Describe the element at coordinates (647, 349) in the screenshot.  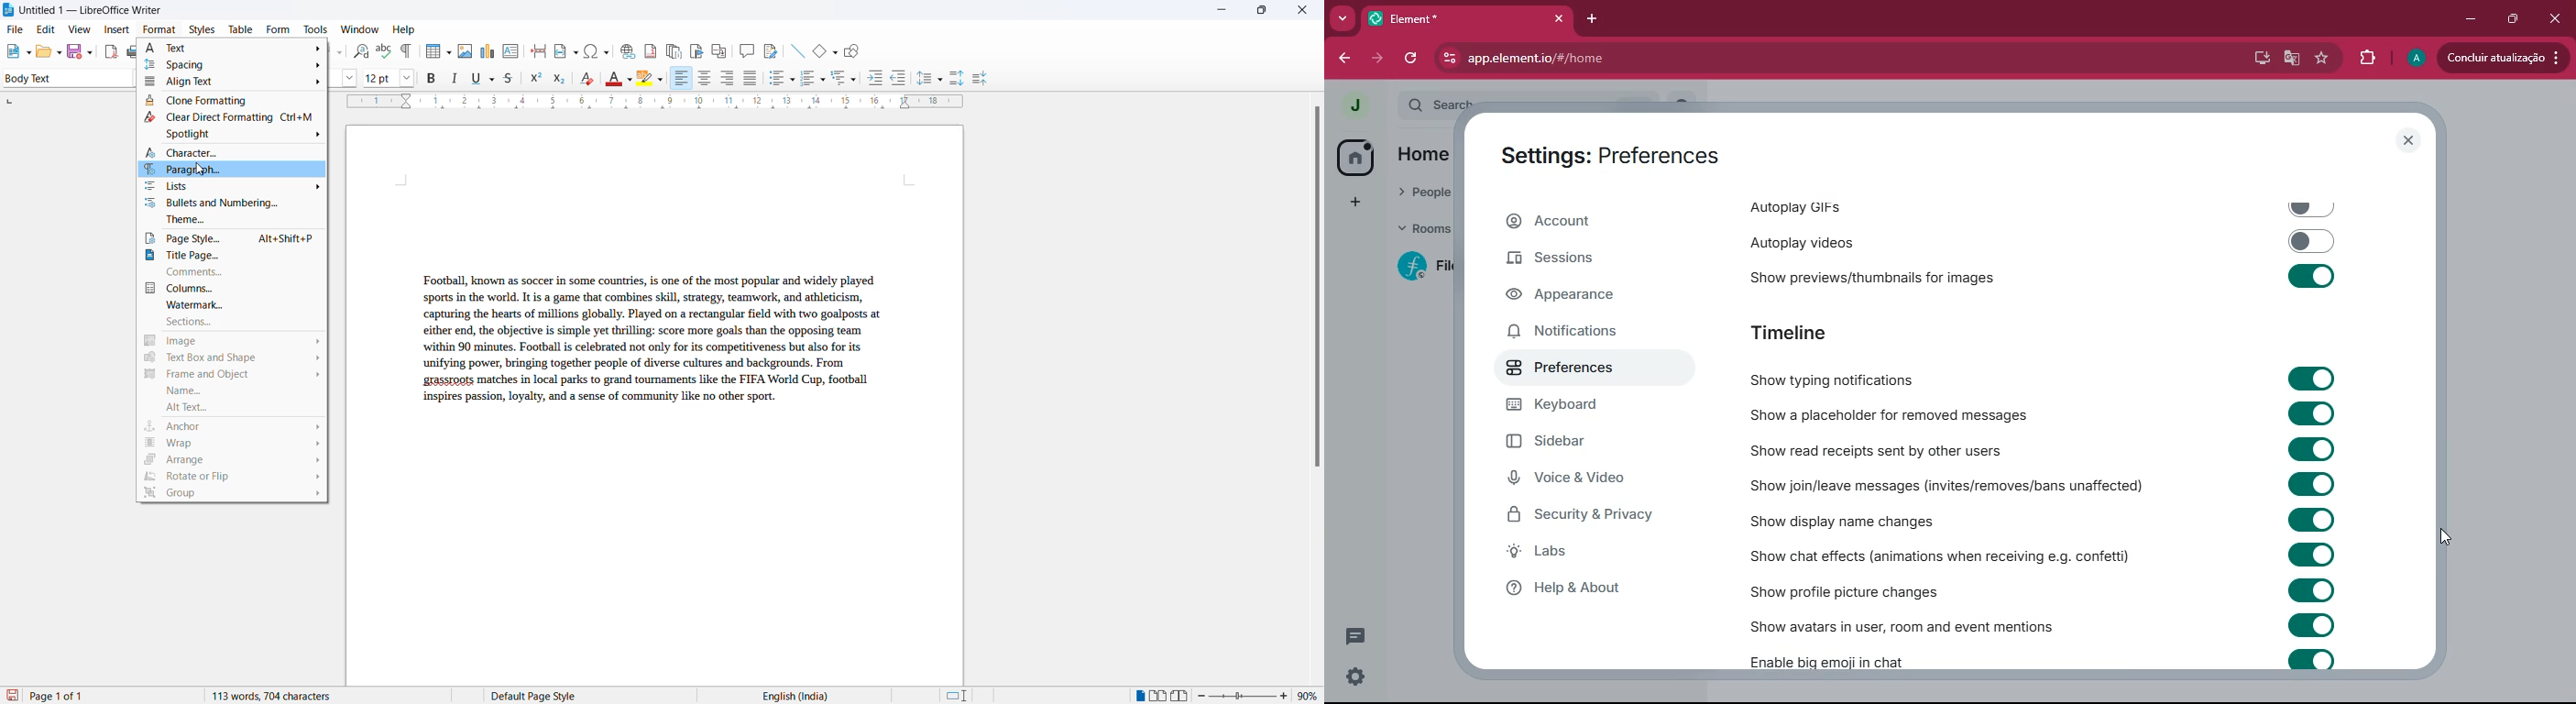
I see `paragraph` at that location.